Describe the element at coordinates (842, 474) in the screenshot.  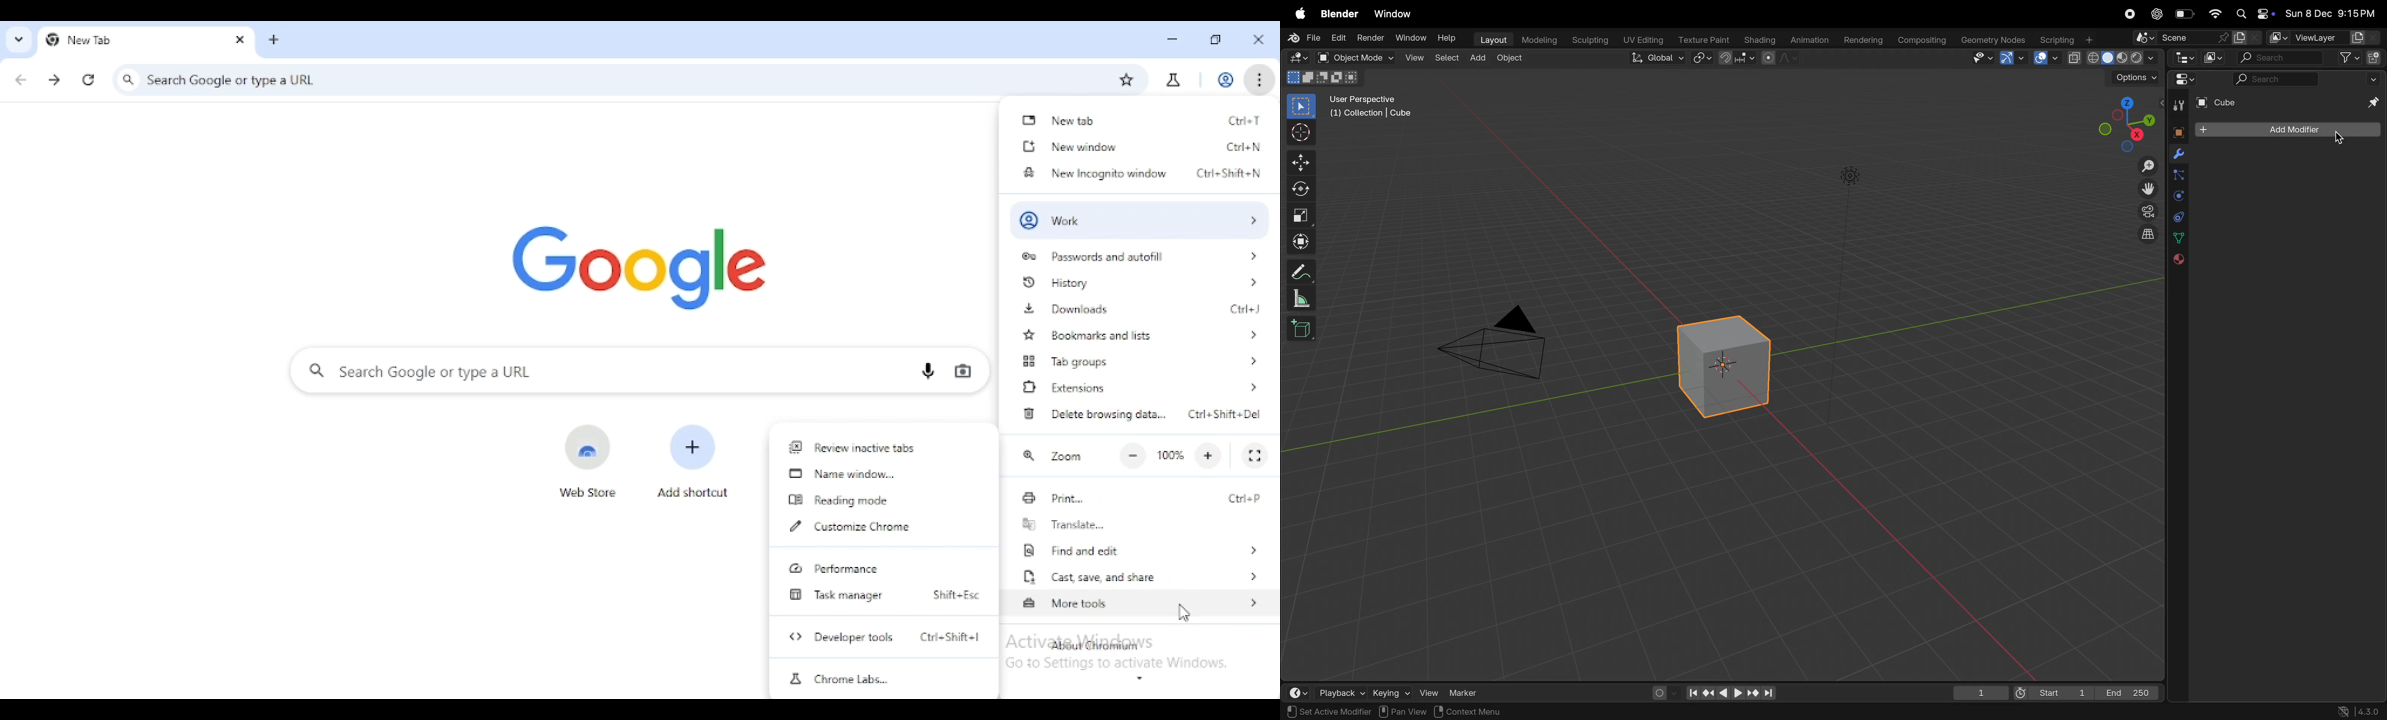
I see `name window` at that location.